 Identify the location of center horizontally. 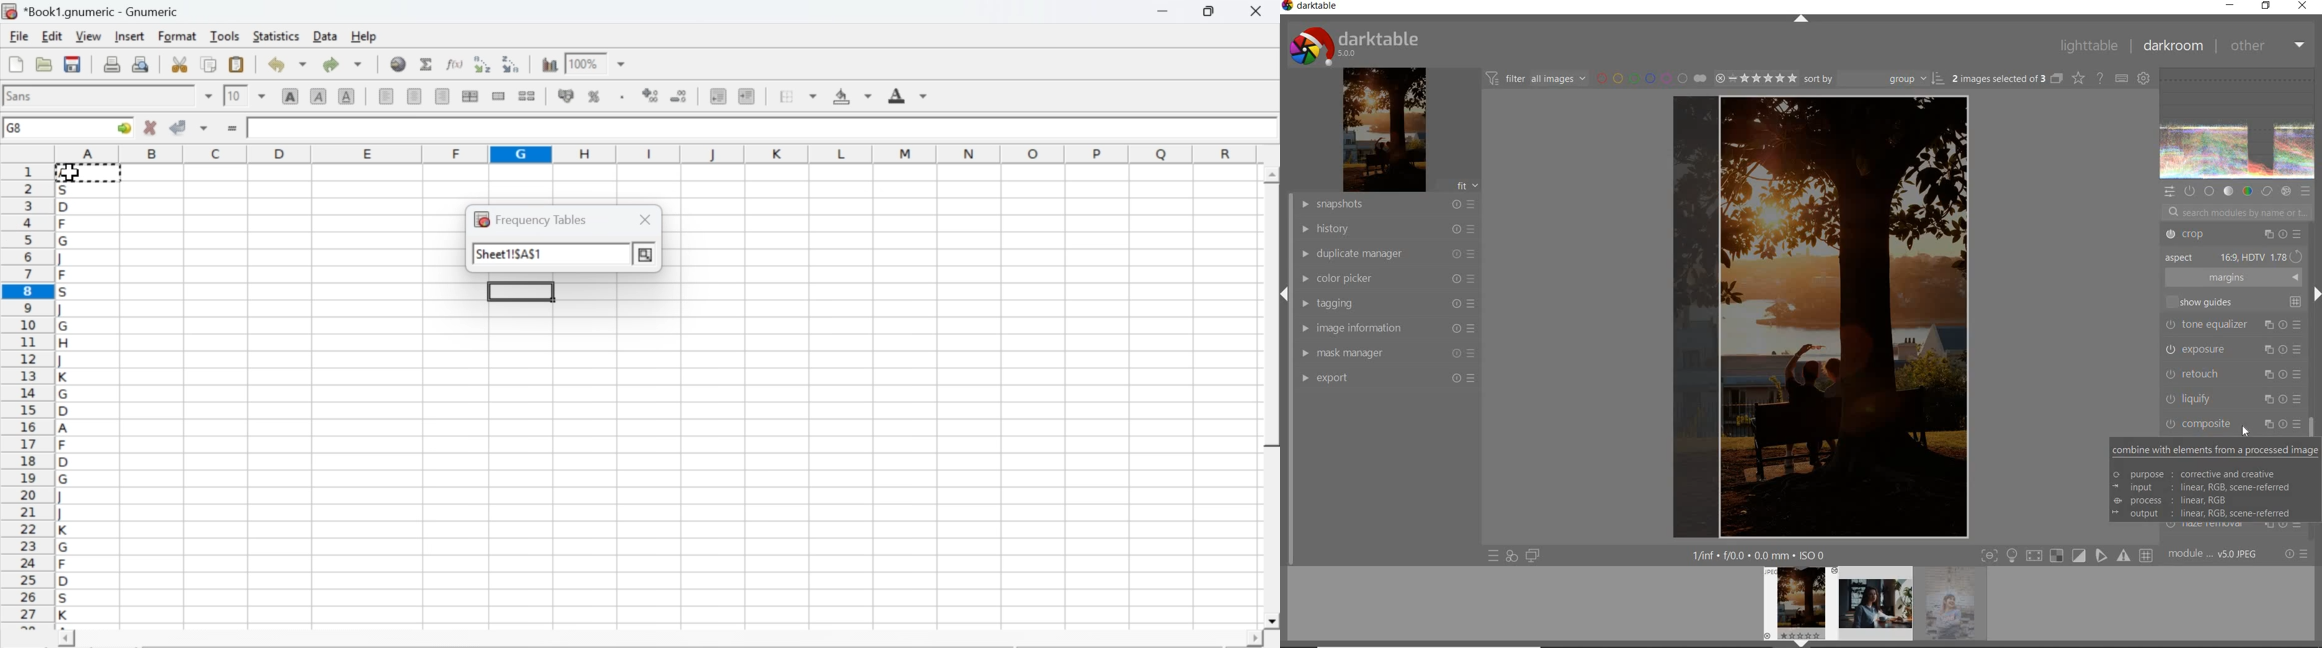
(415, 96).